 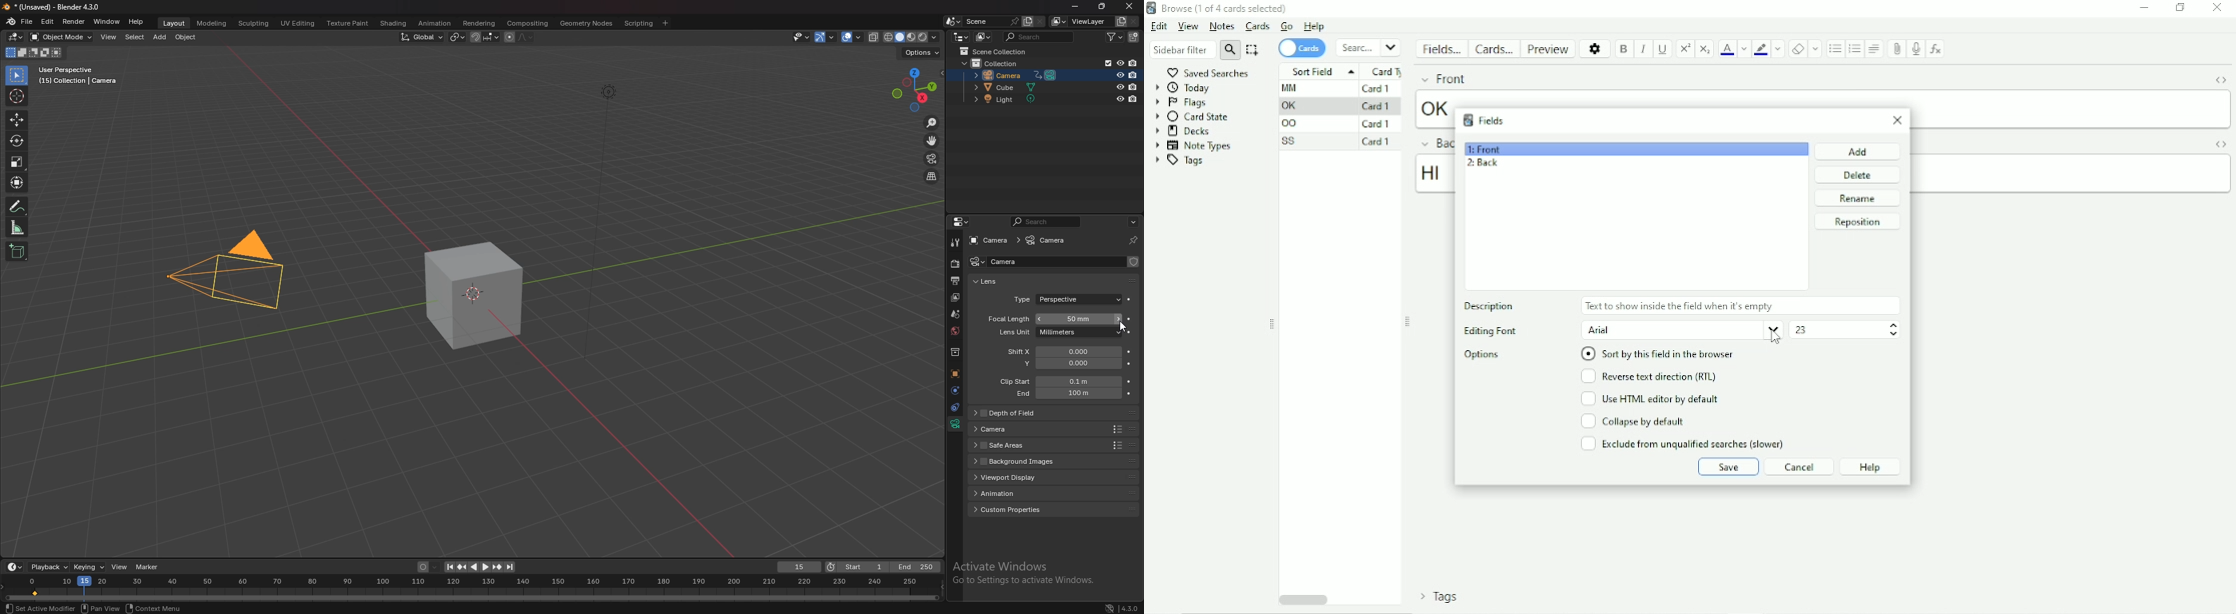 What do you see at coordinates (1835, 49) in the screenshot?
I see `Unordered list` at bounding box center [1835, 49].